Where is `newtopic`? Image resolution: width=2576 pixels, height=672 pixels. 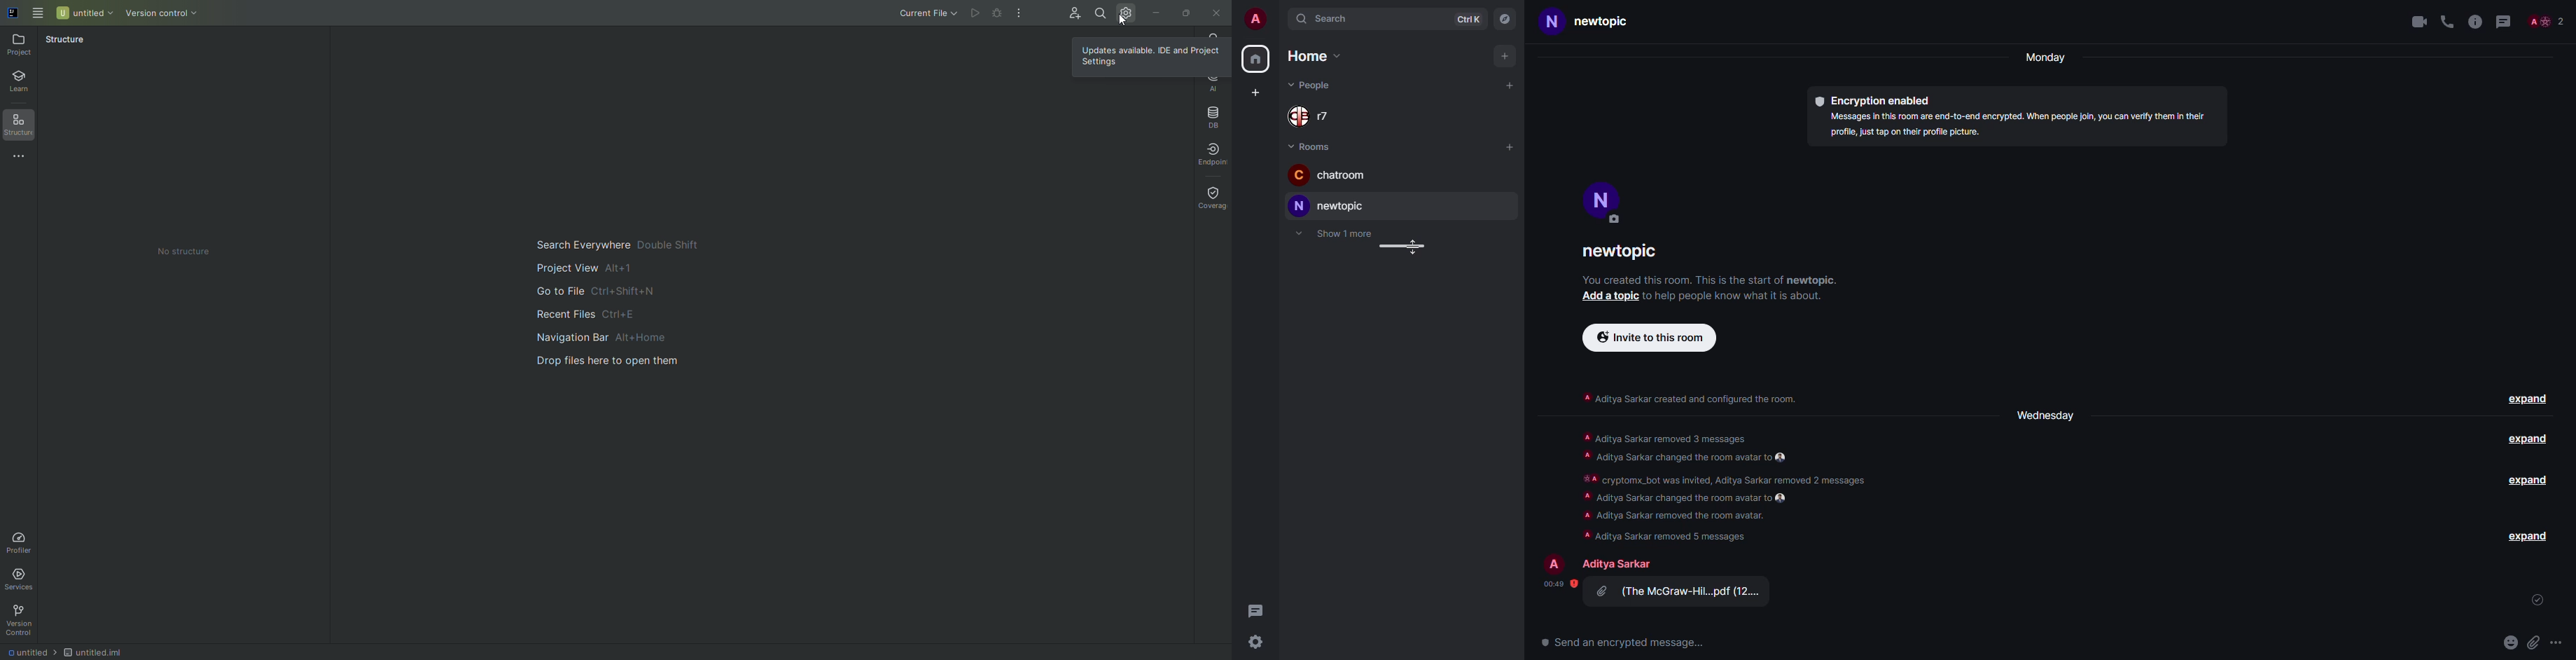 newtopic is located at coordinates (1621, 253).